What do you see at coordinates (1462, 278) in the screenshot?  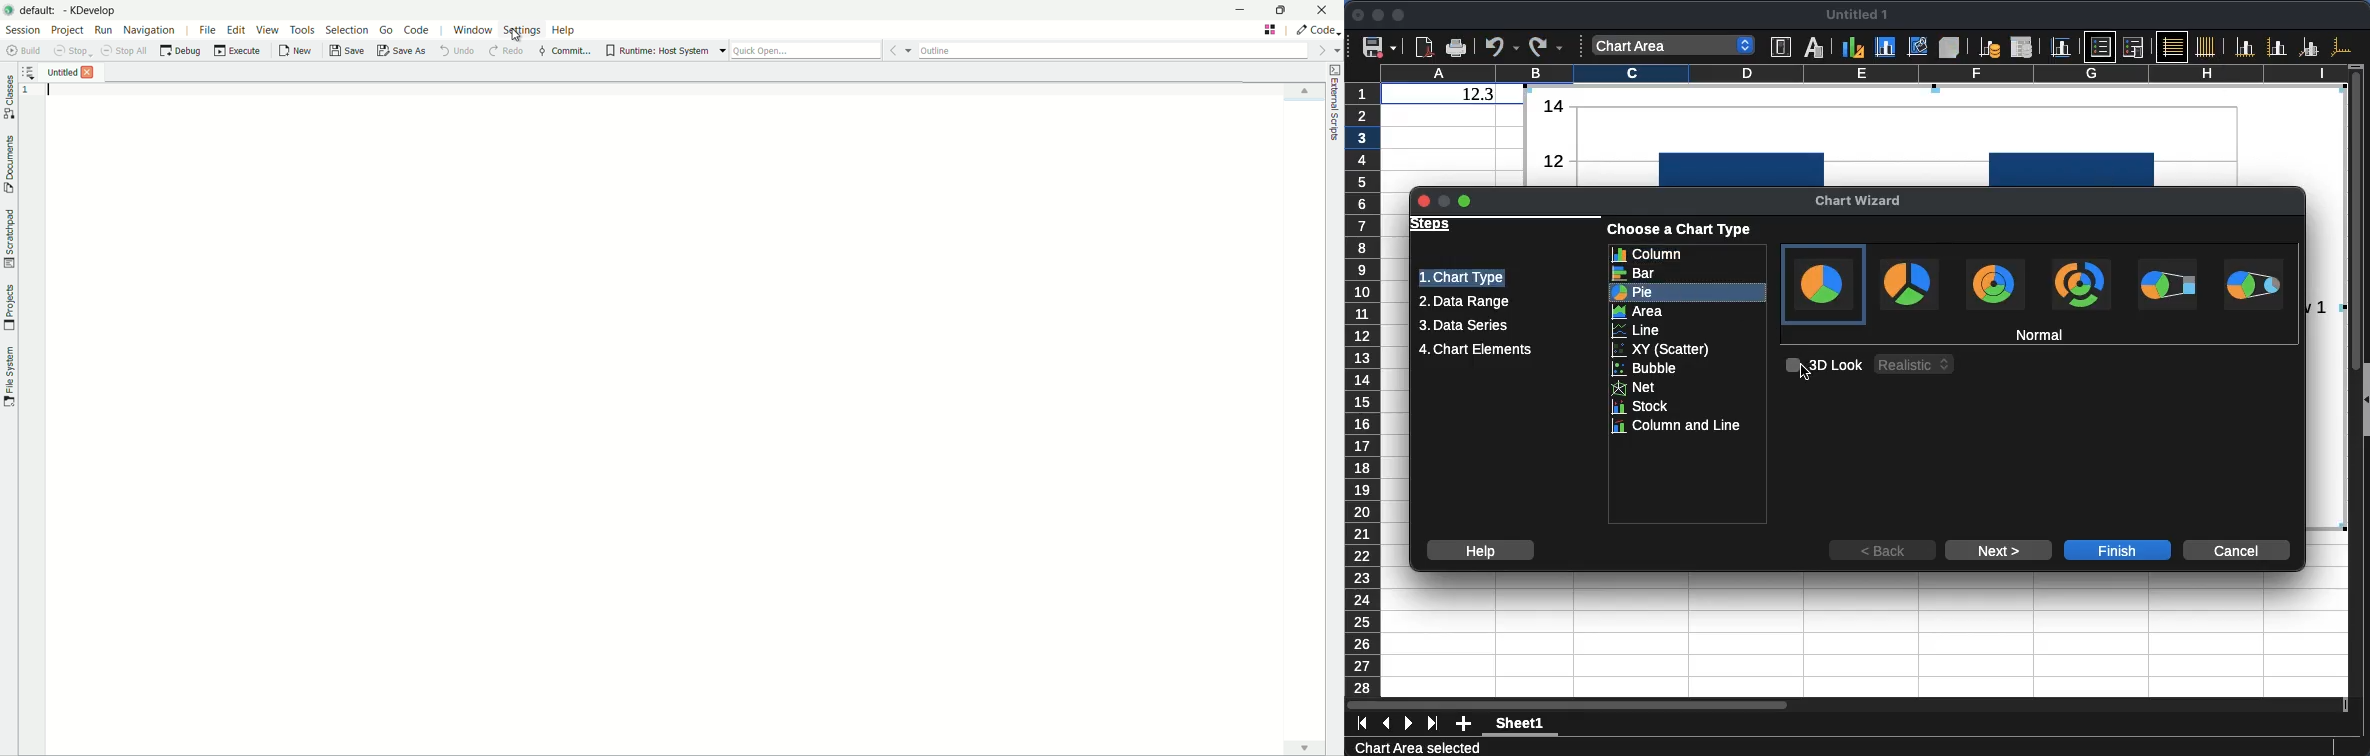 I see `chart type ` at bounding box center [1462, 278].